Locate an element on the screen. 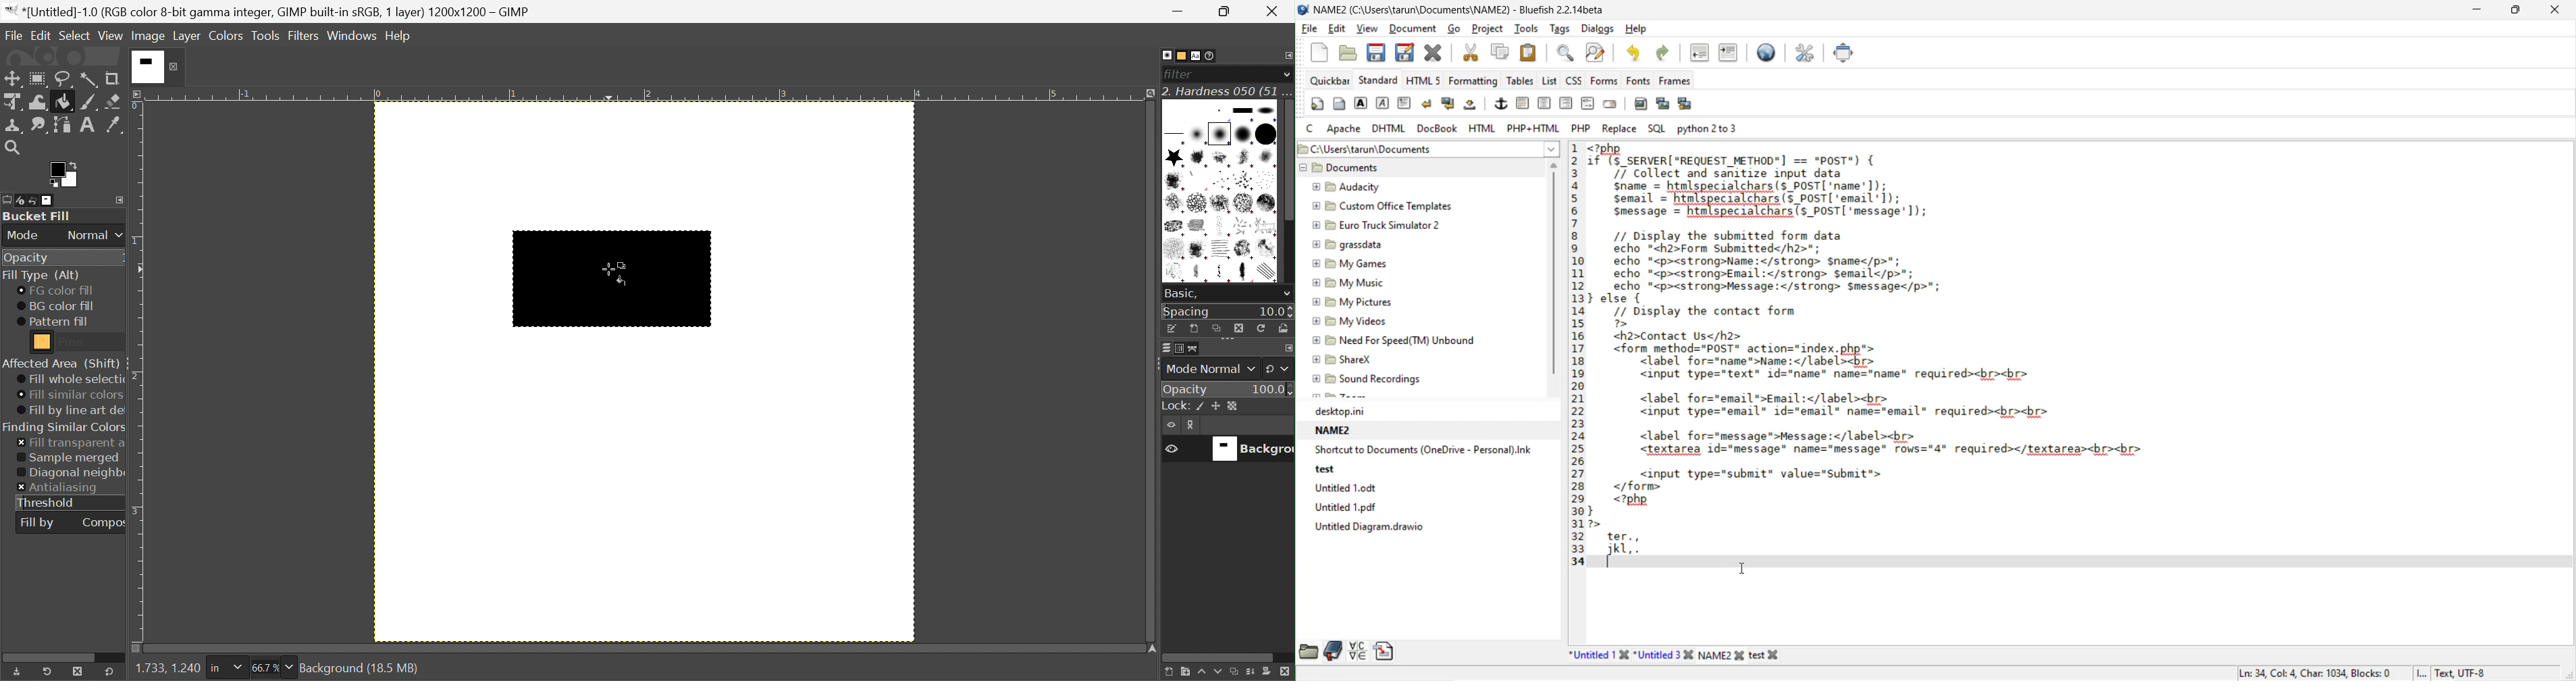 Image resolution: width=2576 pixels, height=700 pixels. center is located at coordinates (1544, 104).